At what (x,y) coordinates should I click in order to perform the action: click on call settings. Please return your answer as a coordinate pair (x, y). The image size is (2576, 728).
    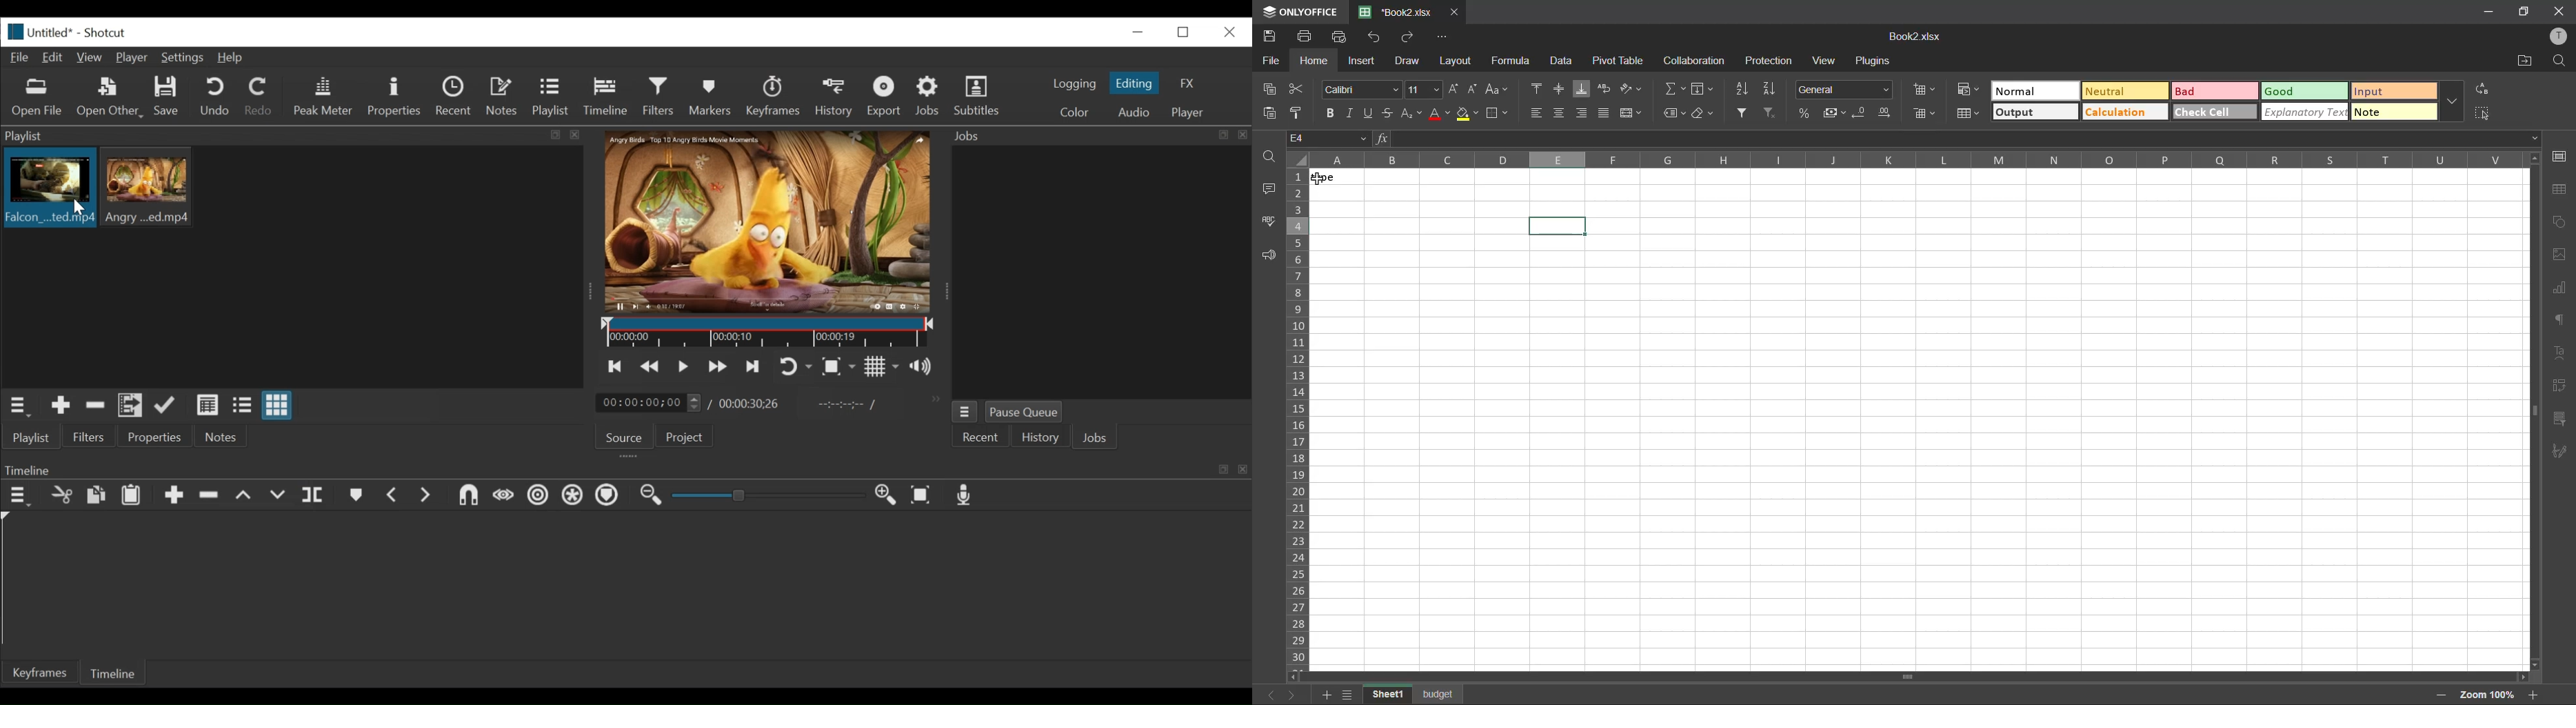
    Looking at the image, I should click on (2561, 157).